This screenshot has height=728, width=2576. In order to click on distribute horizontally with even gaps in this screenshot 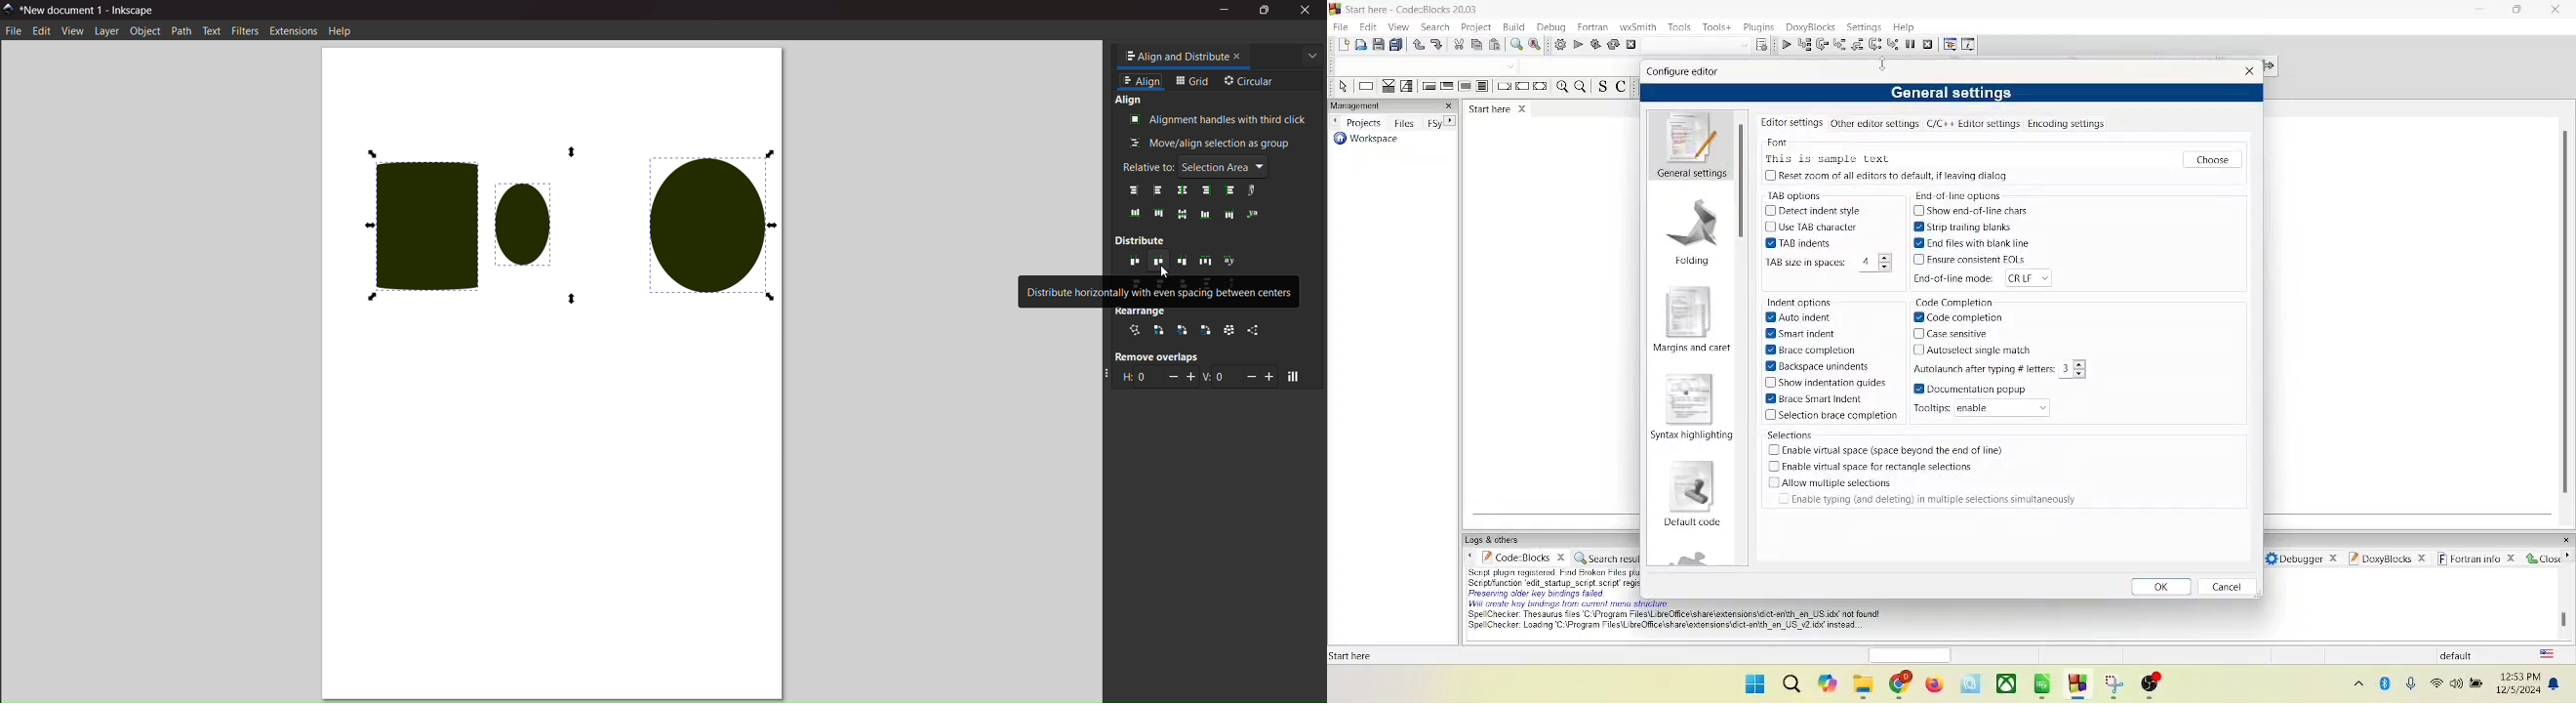, I will do `click(1207, 262)`.